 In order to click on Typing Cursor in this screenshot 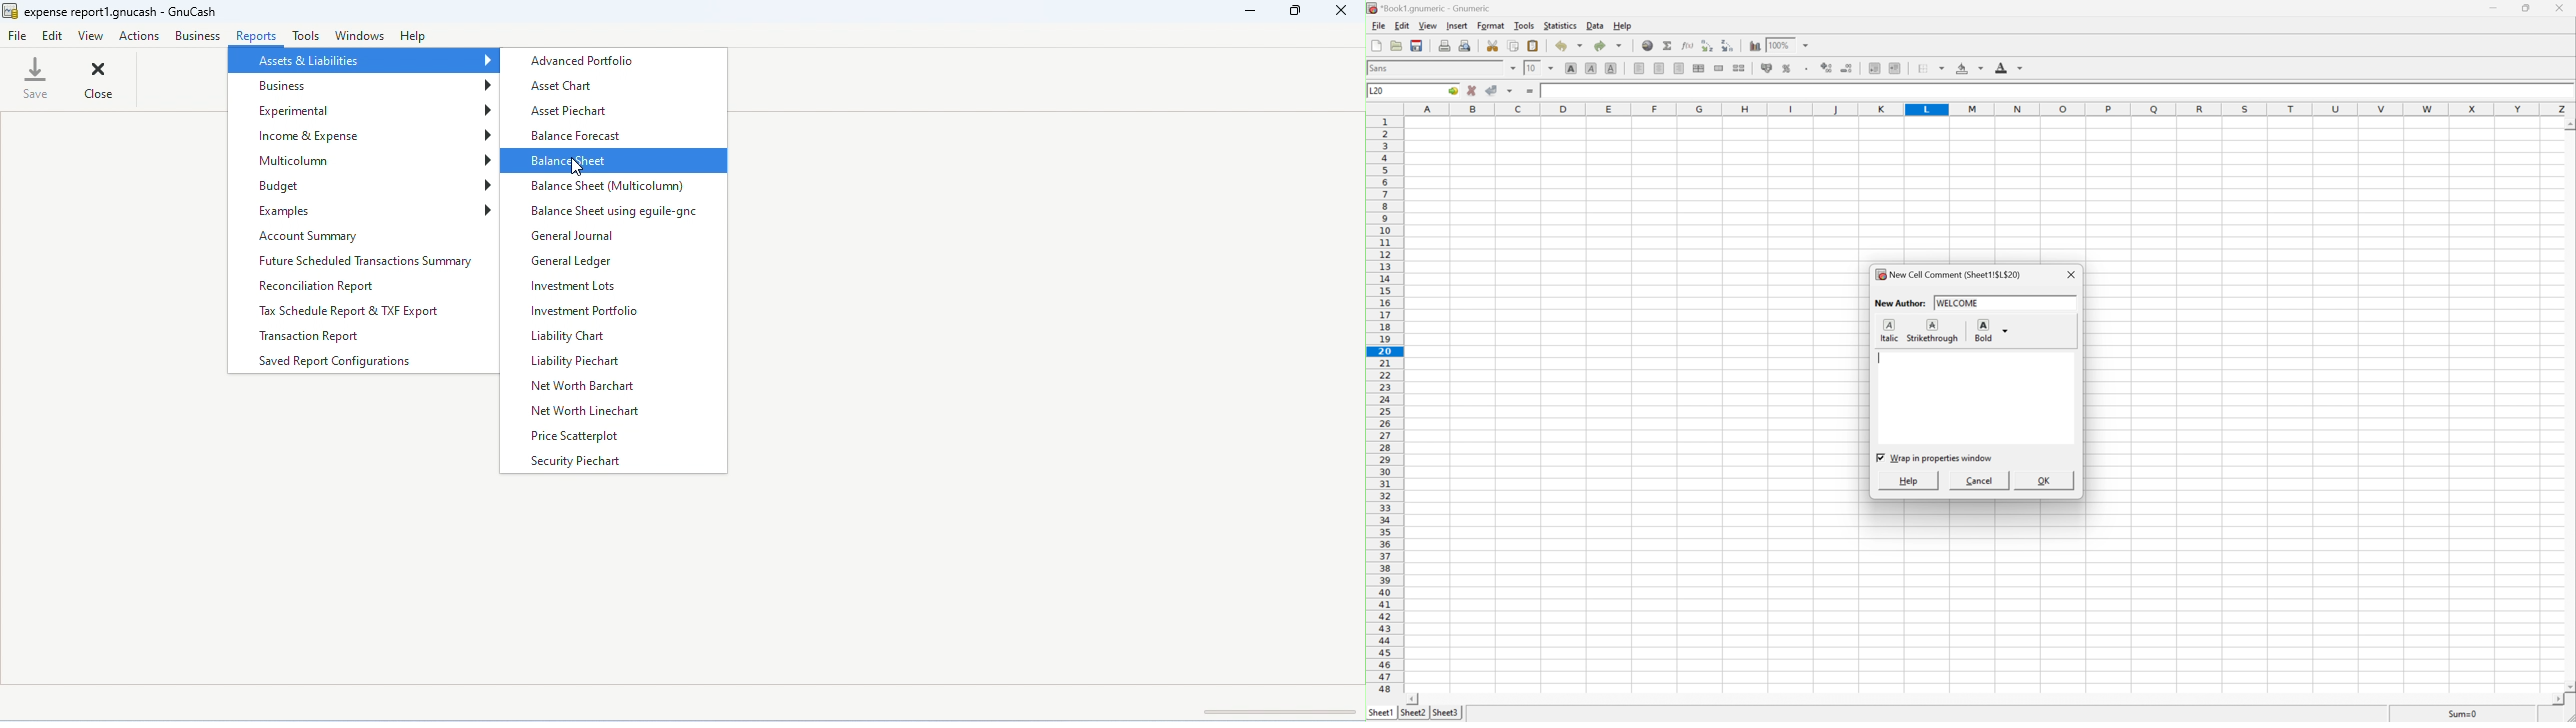, I will do `click(1880, 357)`.